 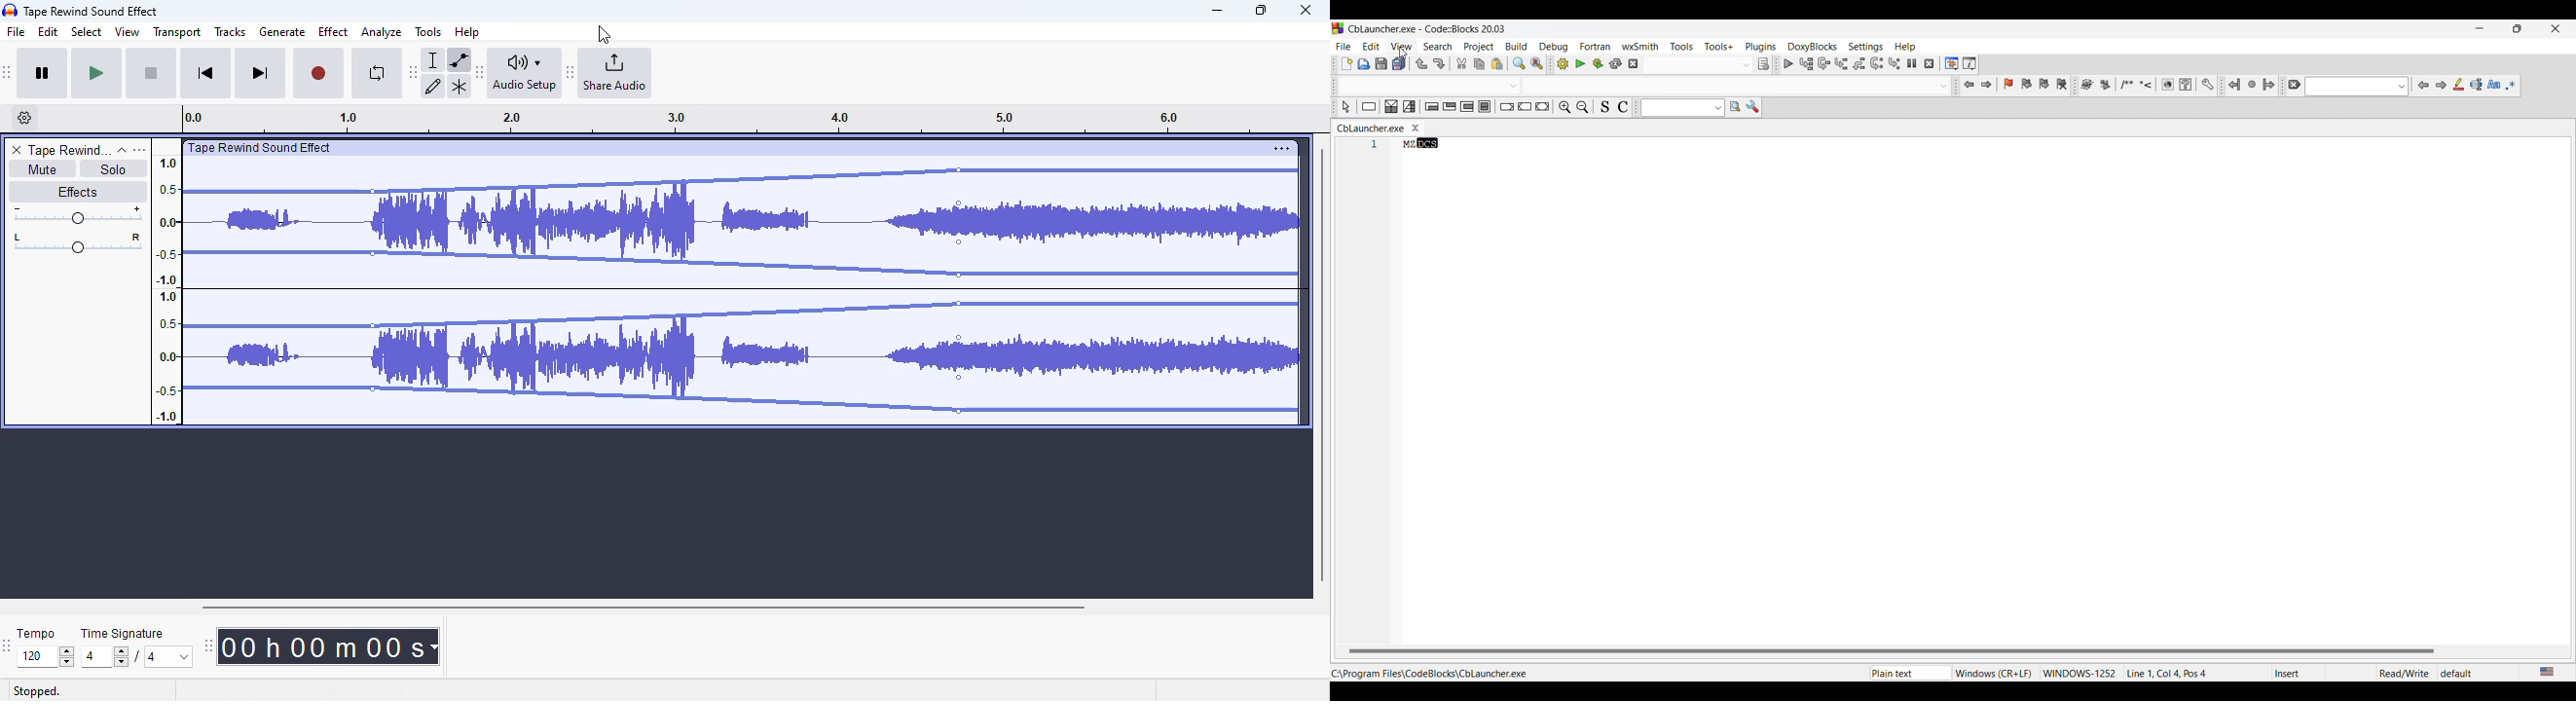 What do you see at coordinates (273, 282) in the screenshot?
I see `Volume of the track reduced` at bounding box center [273, 282].